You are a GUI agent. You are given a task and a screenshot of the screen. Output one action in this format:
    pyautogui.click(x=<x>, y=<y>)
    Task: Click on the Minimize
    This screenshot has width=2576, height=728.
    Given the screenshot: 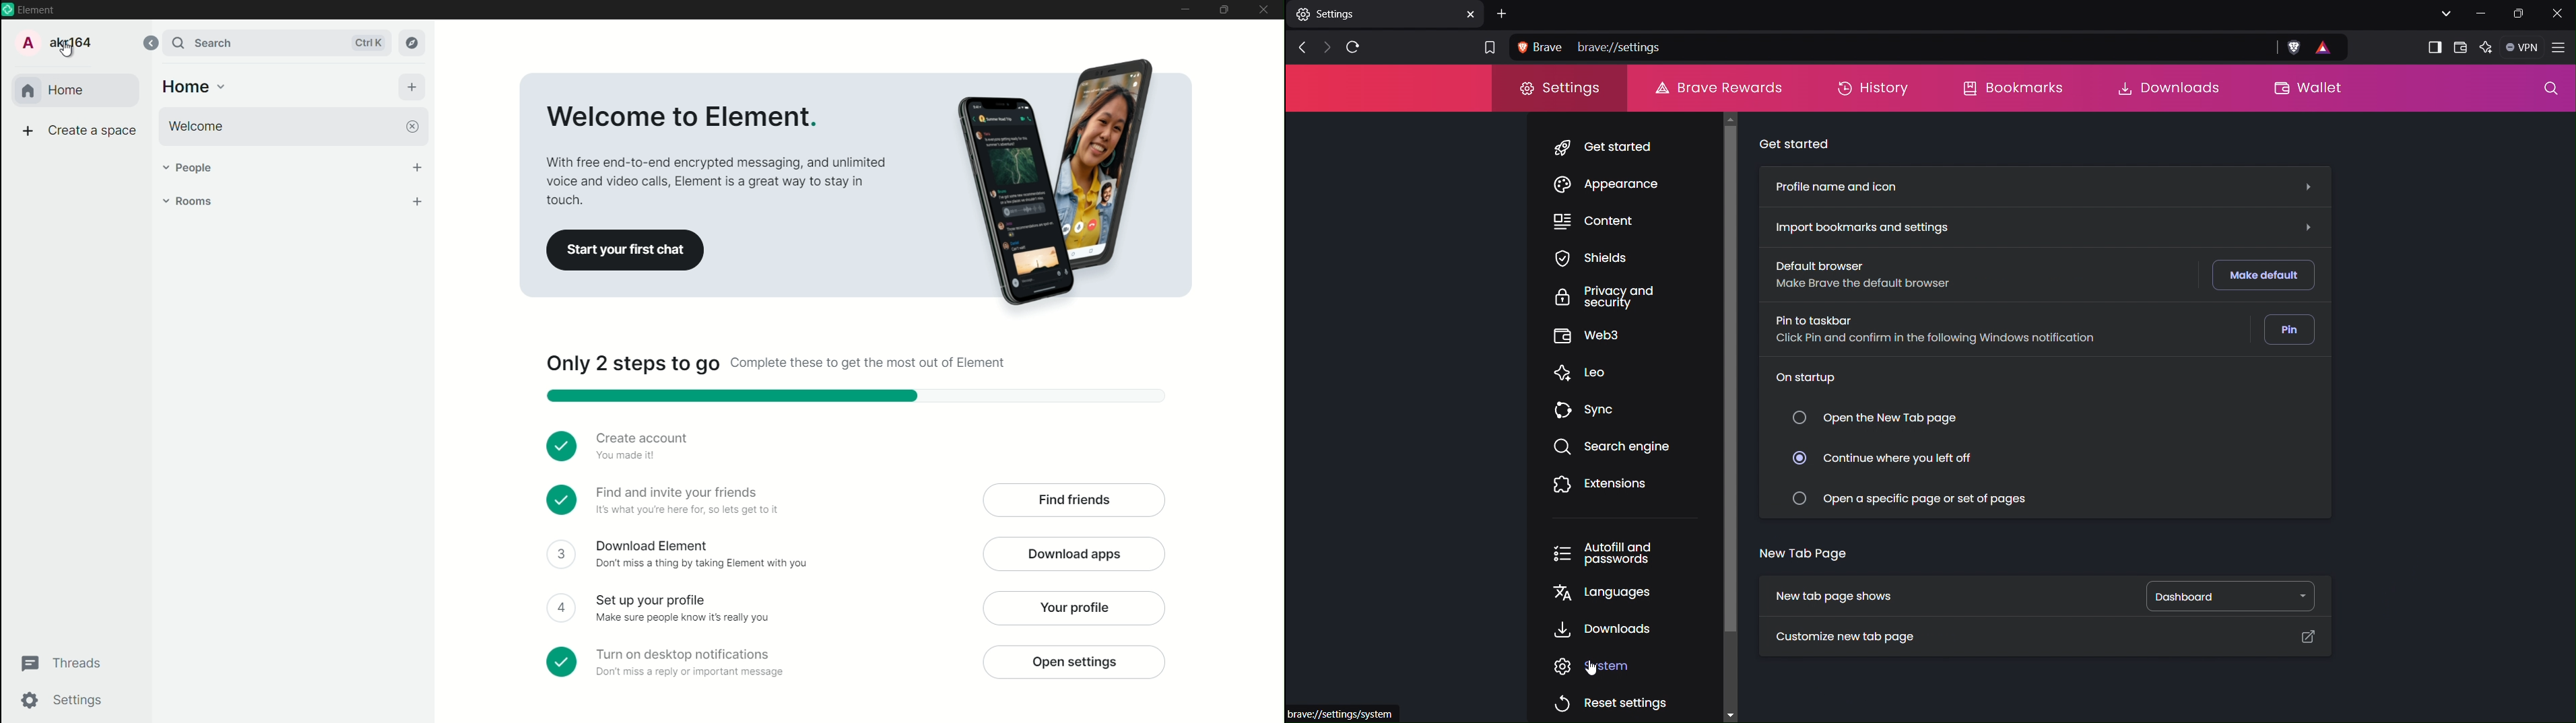 What is the action you would take?
    pyautogui.click(x=2478, y=13)
    